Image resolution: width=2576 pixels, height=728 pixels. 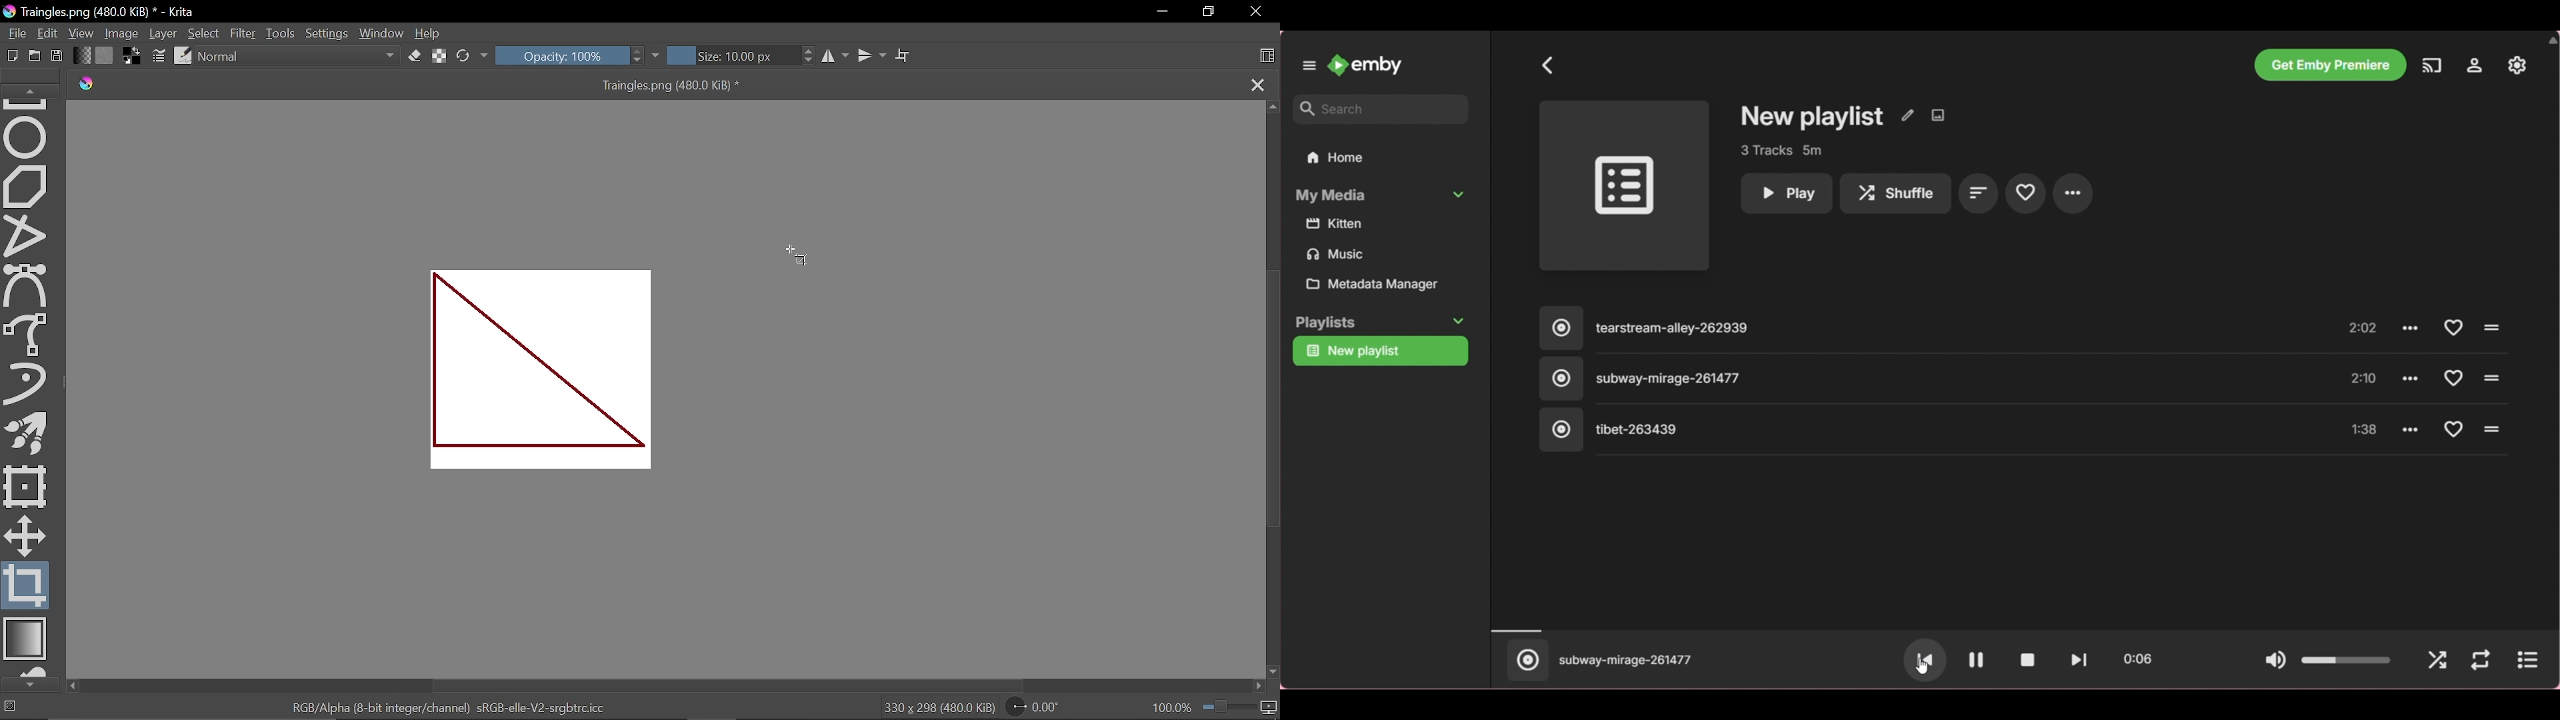 I want to click on Crop tool, so click(x=26, y=586).